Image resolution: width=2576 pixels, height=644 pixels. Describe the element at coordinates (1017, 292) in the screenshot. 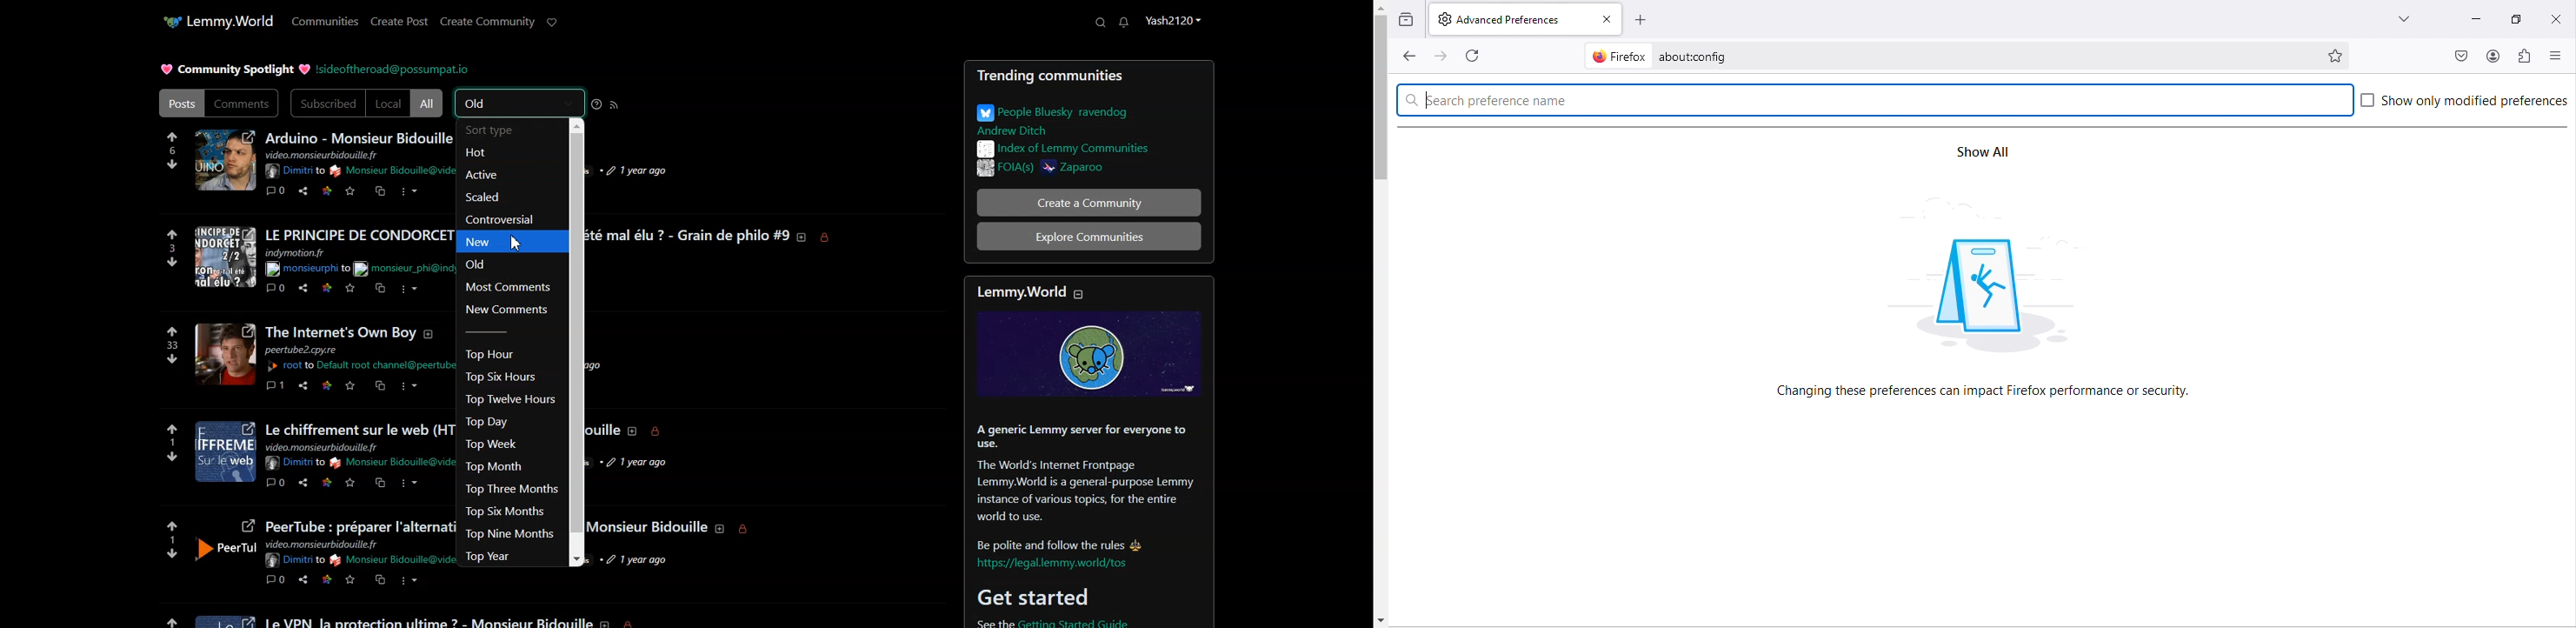

I see `Lemmy.World` at that location.